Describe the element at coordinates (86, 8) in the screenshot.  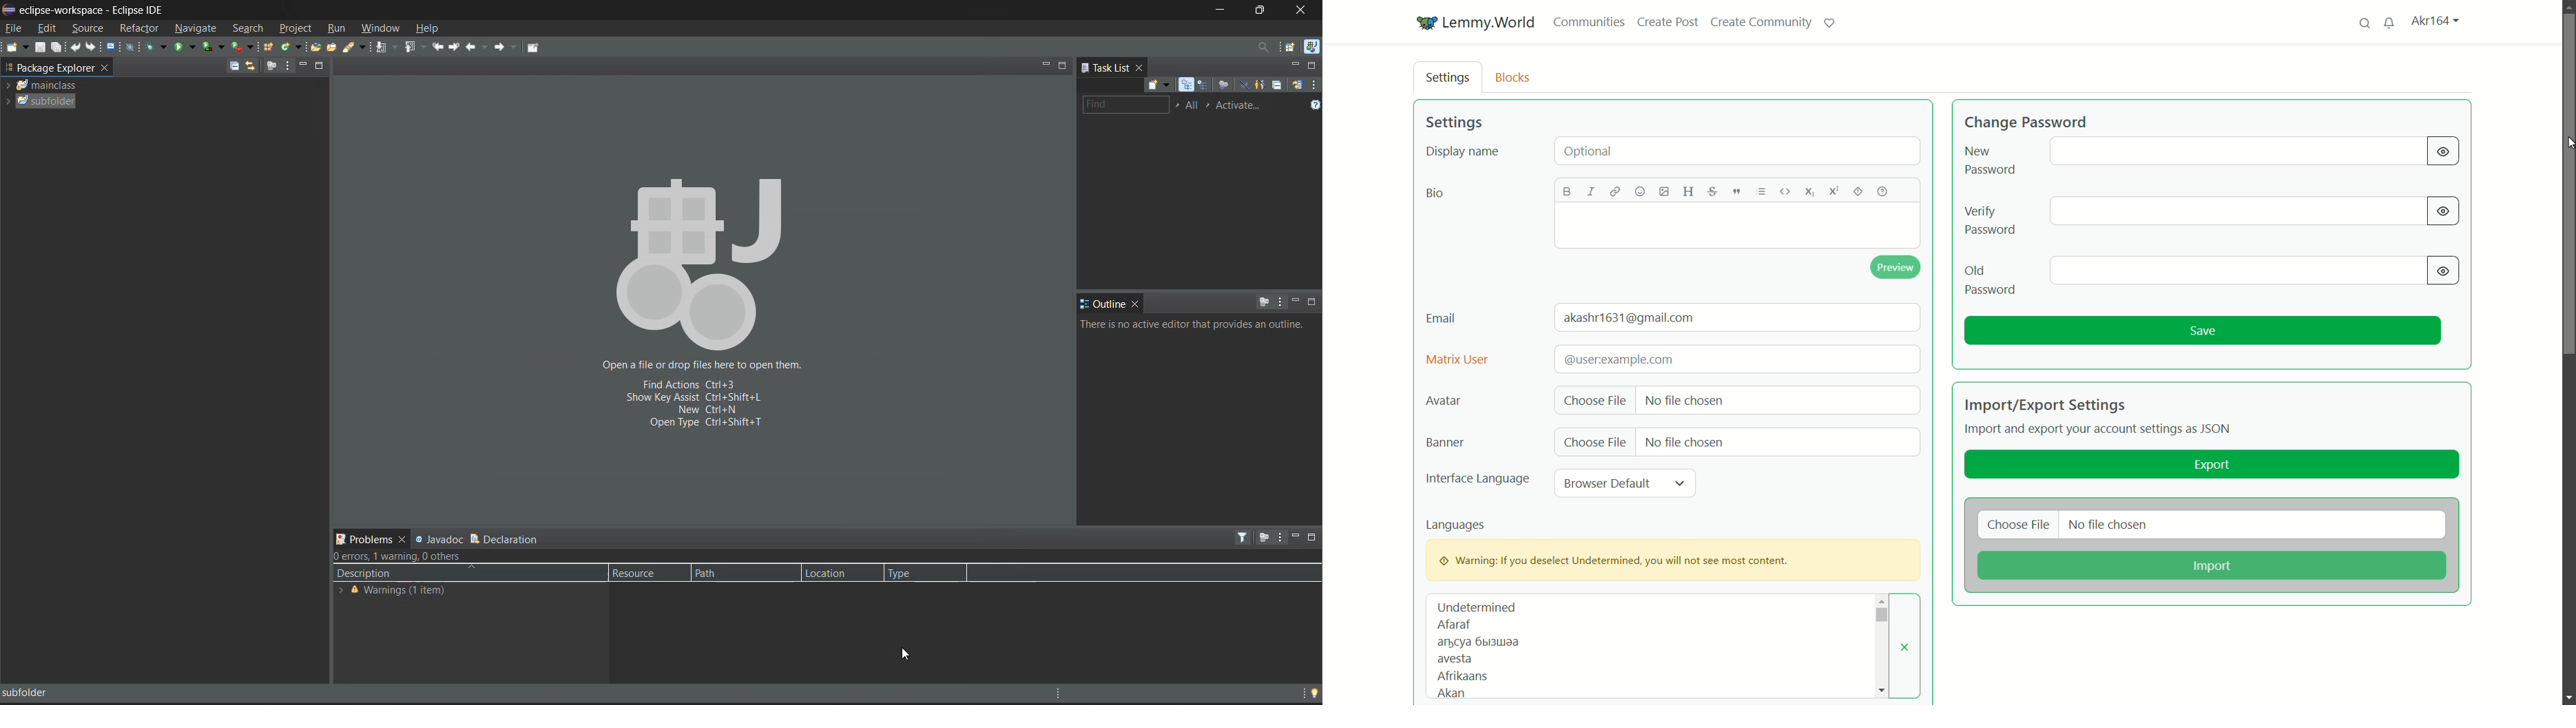
I see `eclipse-workspace - Eclipse IDE` at that location.